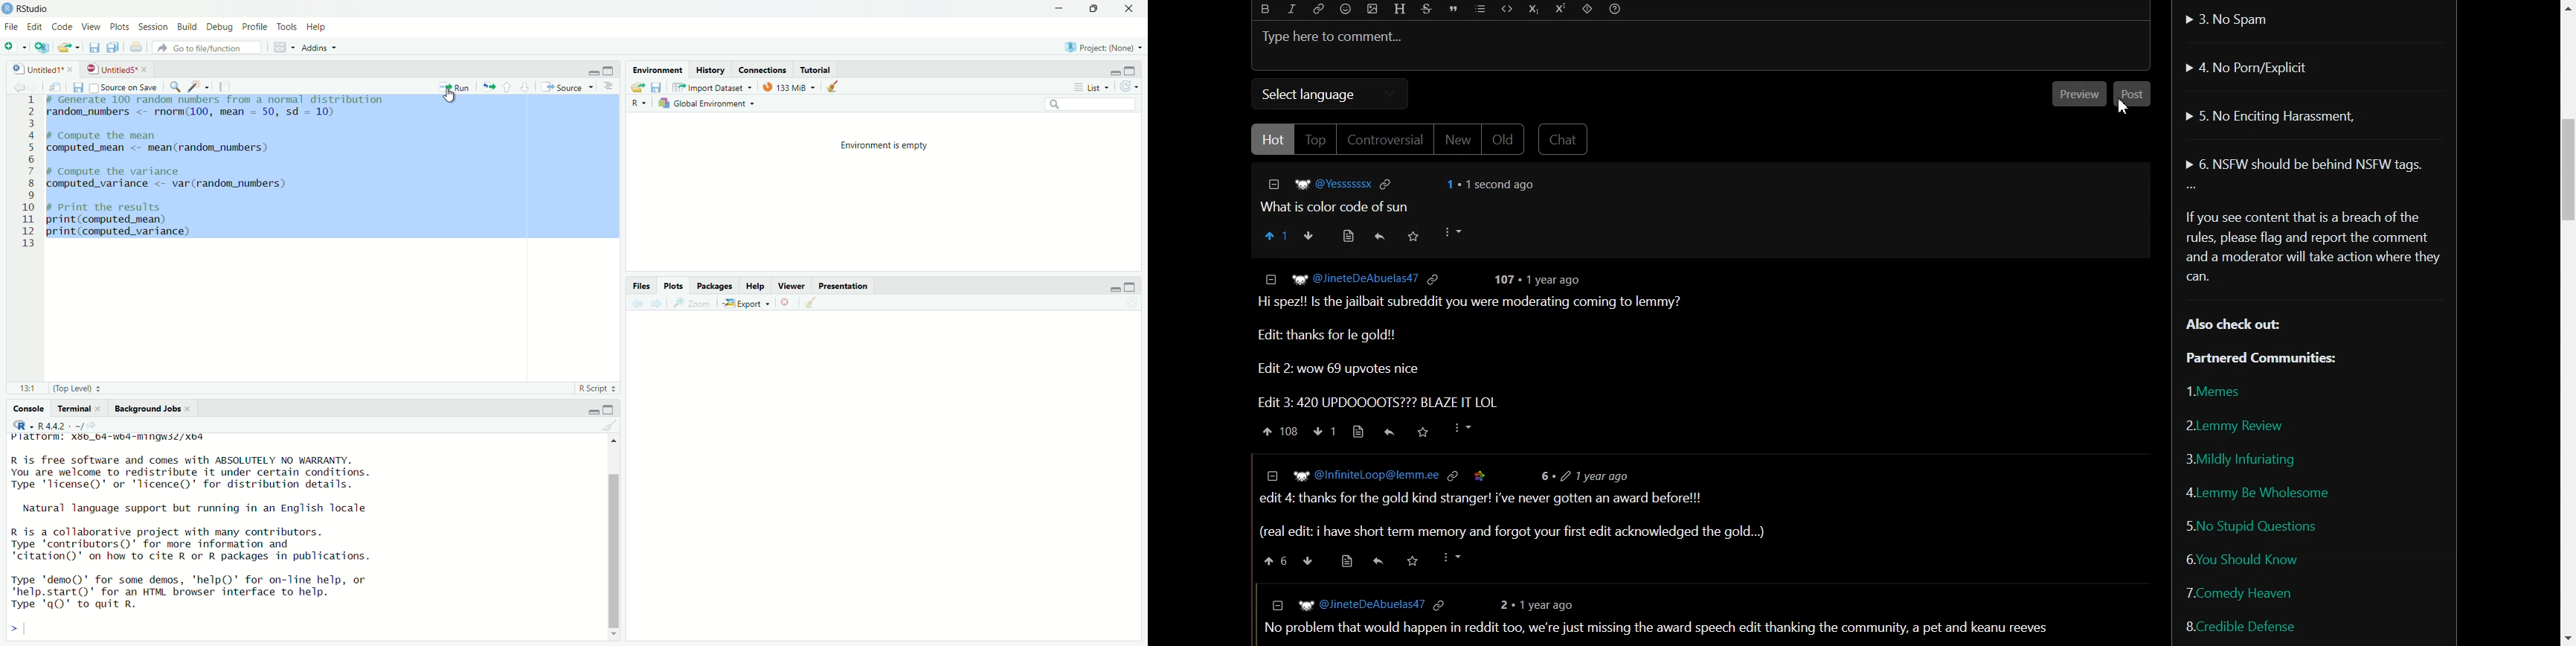 The height and width of the screenshot is (672, 2576). Describe the element at coordinates (1343, 207) in the screenshot. I see `What is color code of sun` at that location.